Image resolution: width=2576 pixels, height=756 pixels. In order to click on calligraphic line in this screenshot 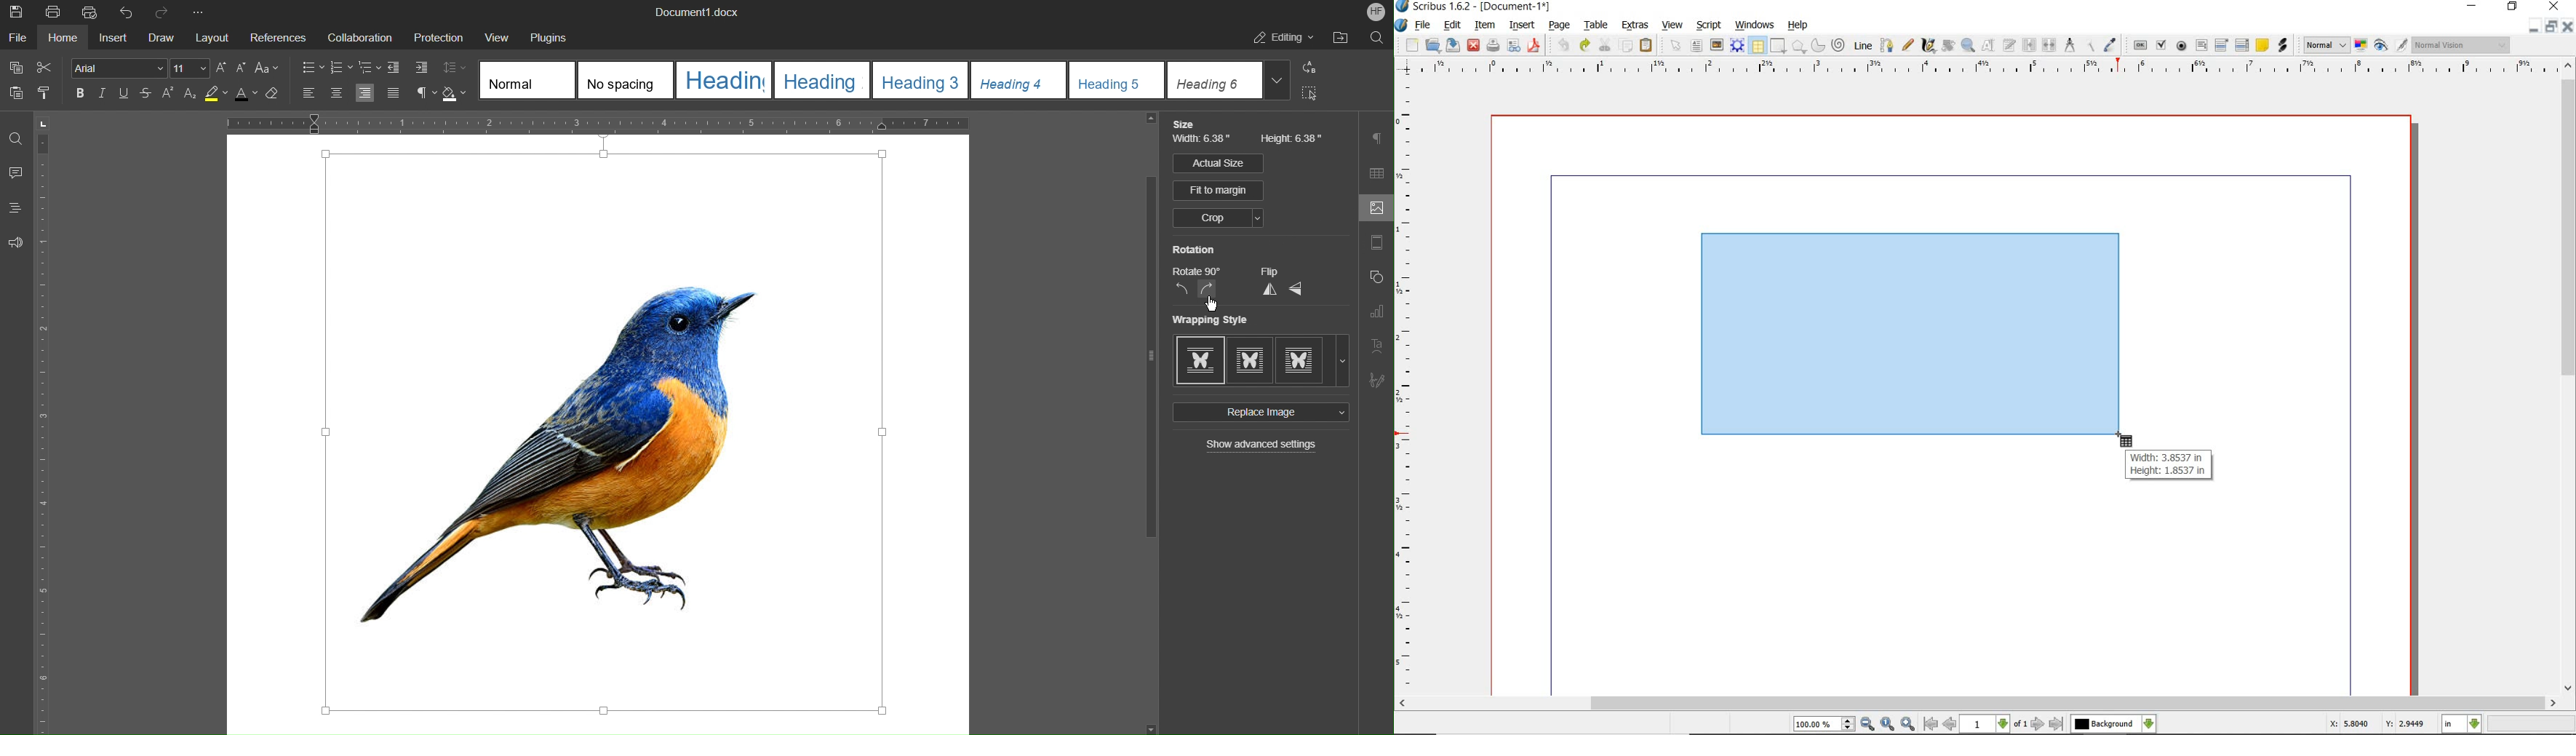, I will do `click(1929, 46)`.